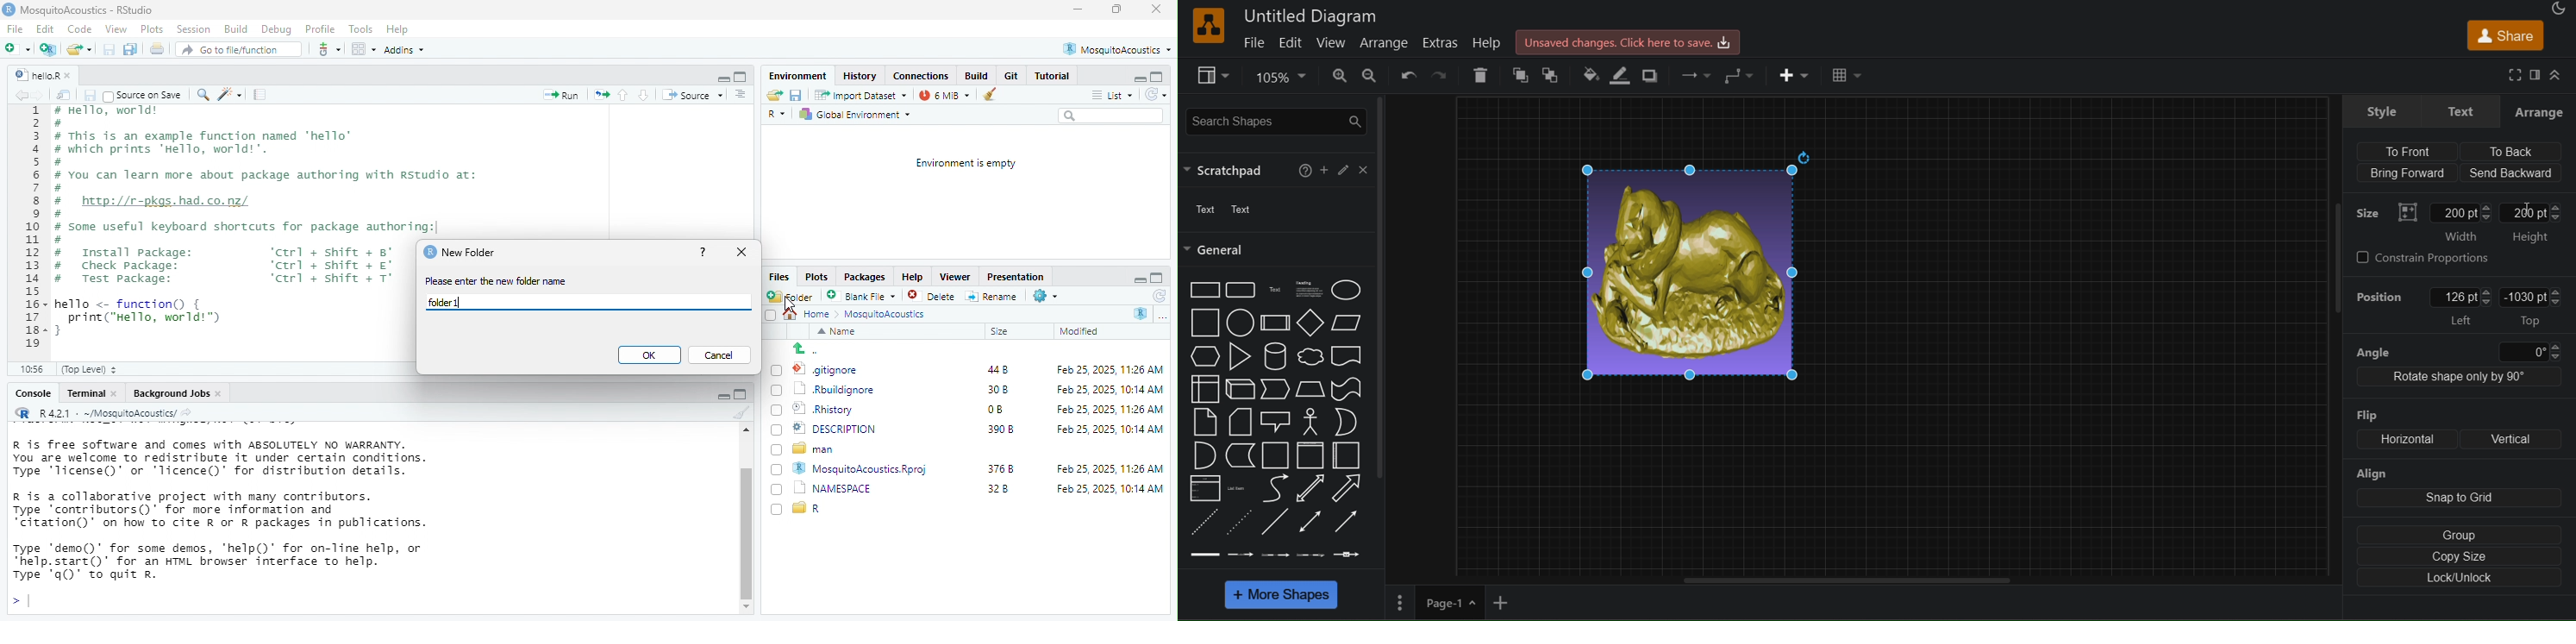 The width and height of the screenshot is (2576, 644). Describe the element at coordinates (1481, 74) in the screenshot. I see `delete` at that location.